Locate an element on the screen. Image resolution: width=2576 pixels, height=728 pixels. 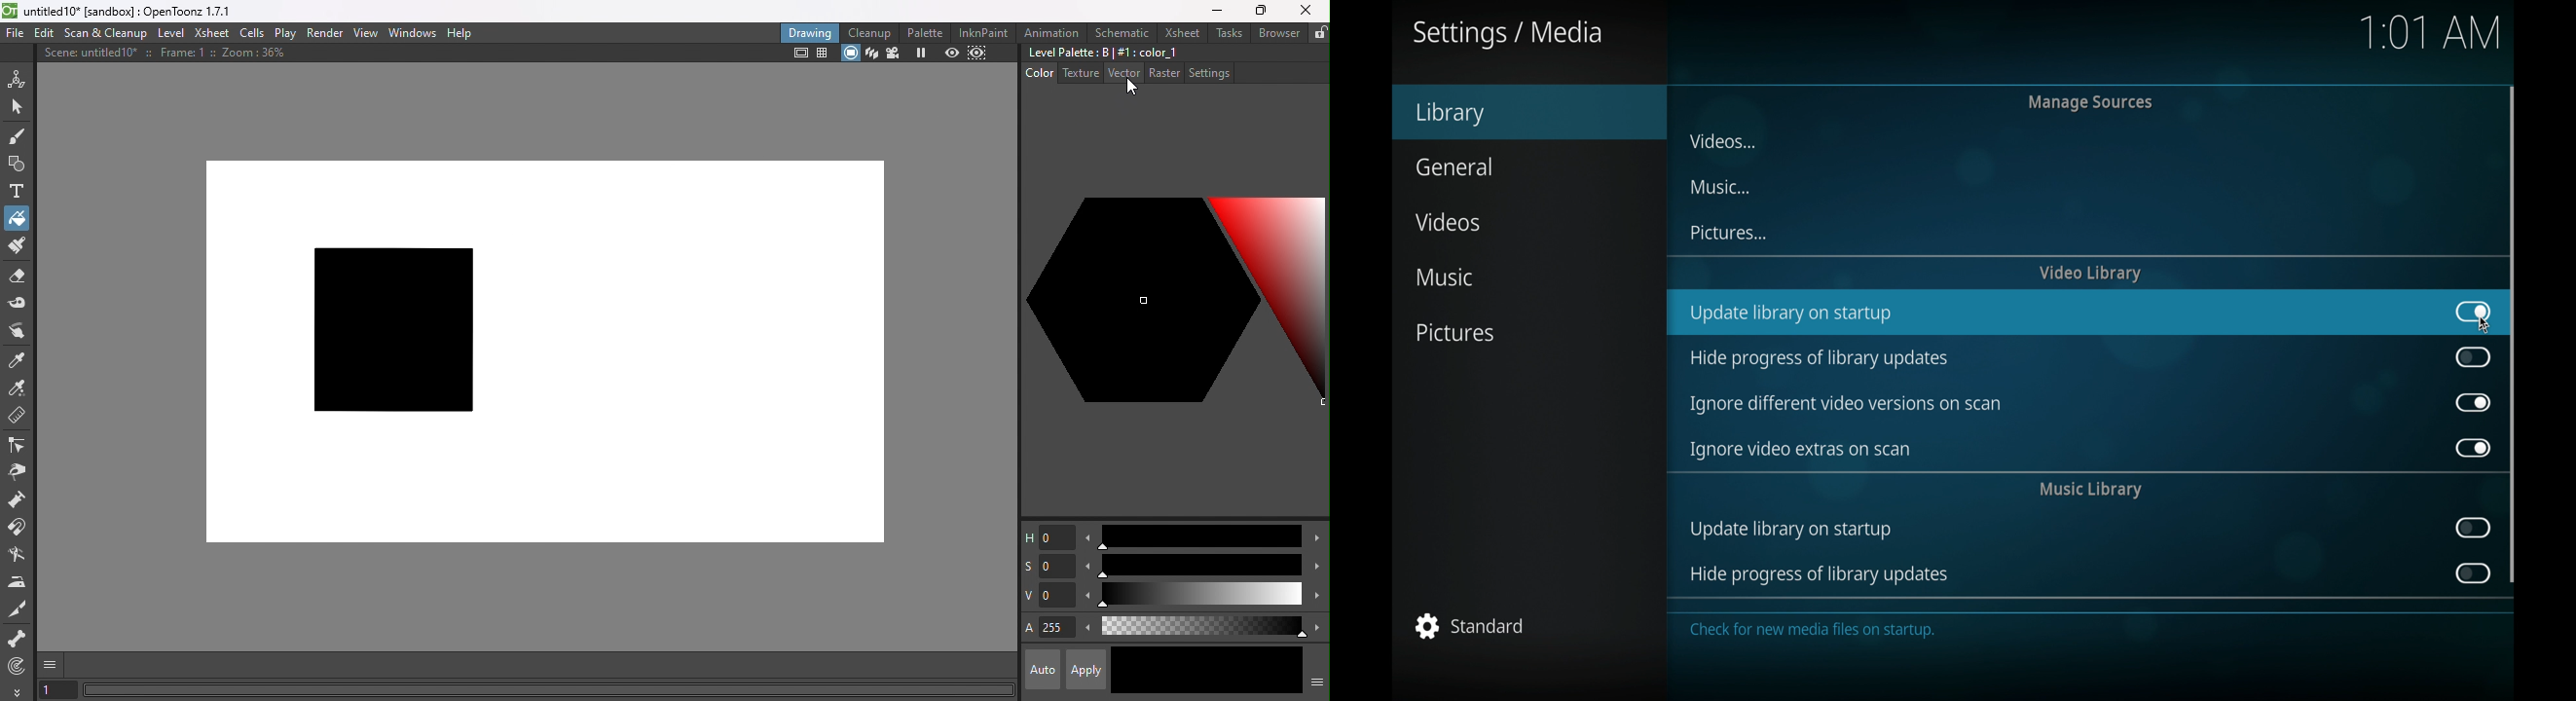
RGB picker tool is located at coordinates (18, 387).